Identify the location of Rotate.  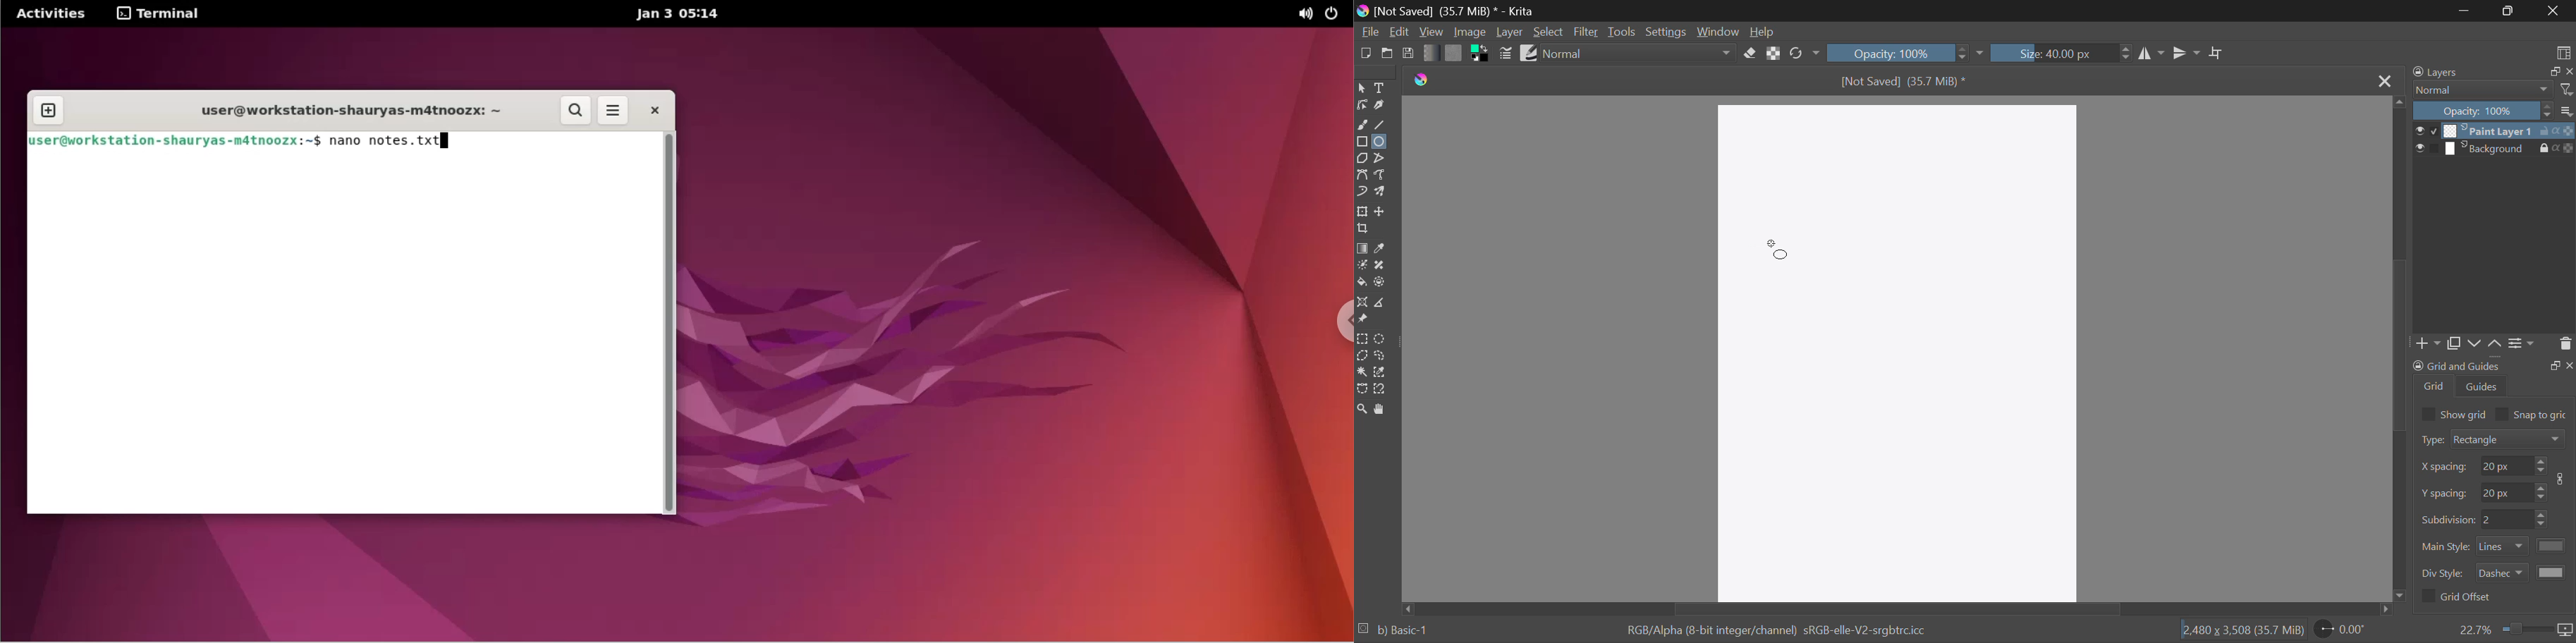
(1806, 54).